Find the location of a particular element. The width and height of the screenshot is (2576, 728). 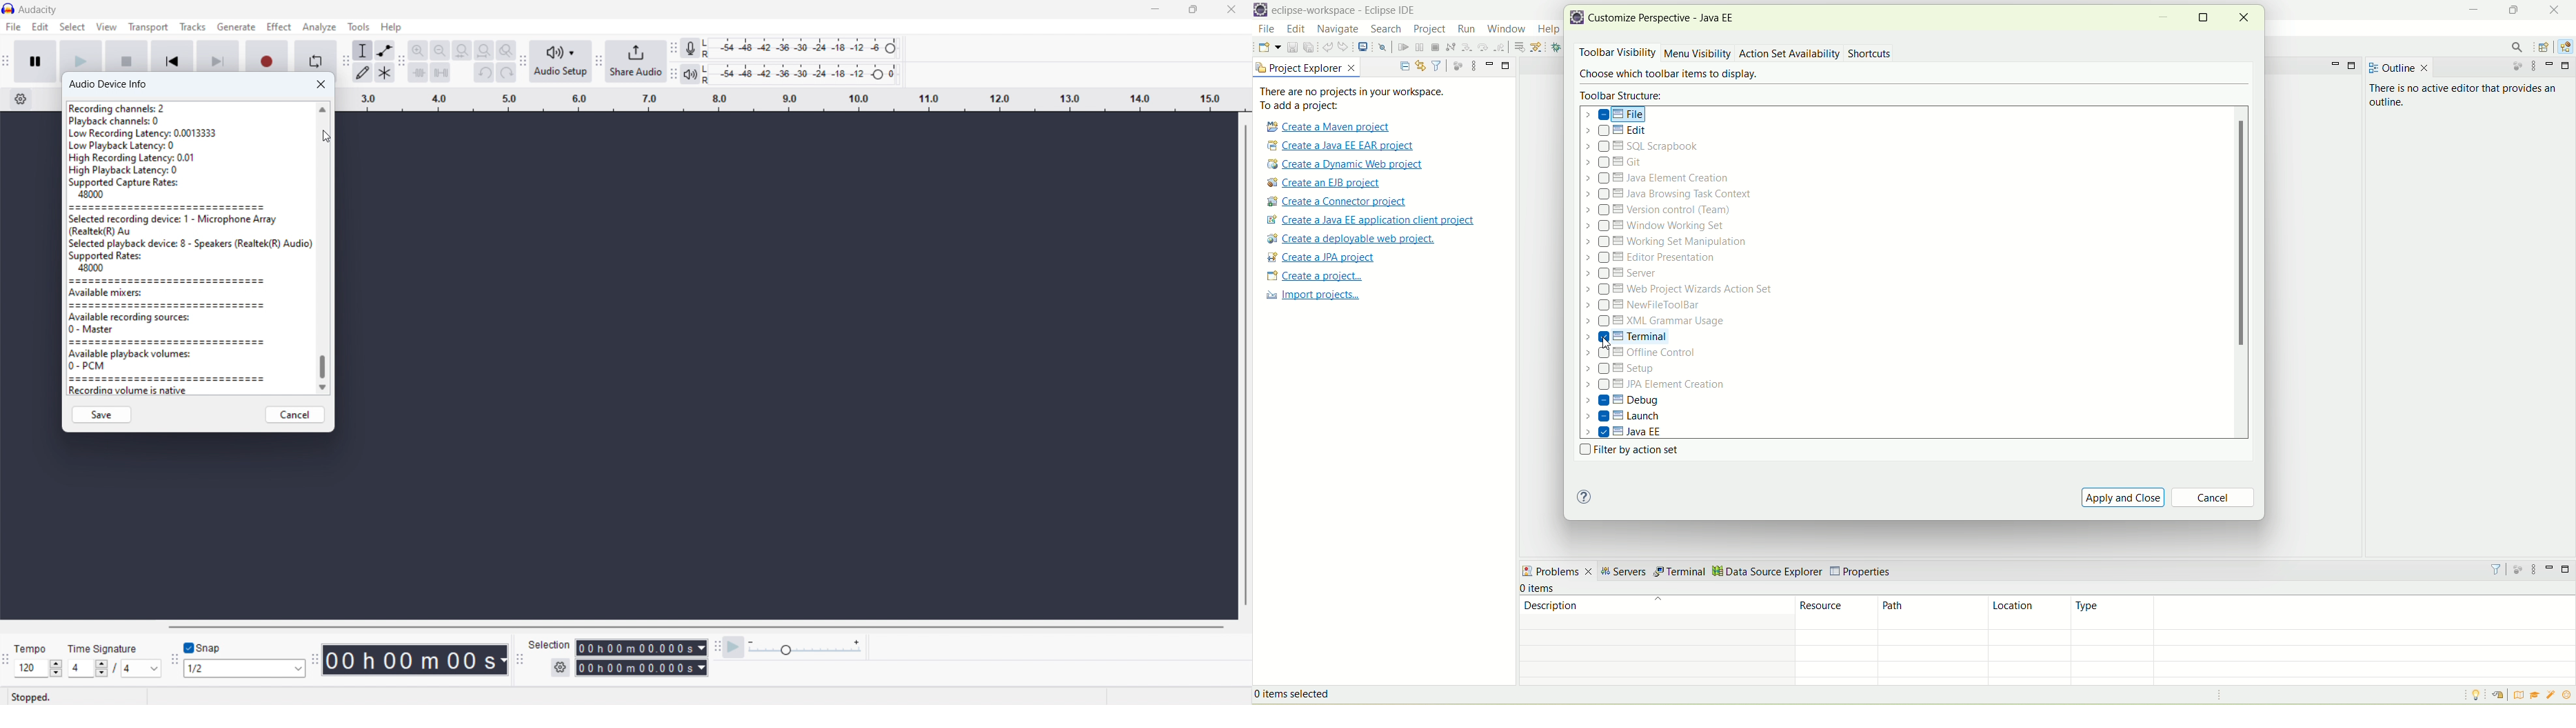

maximize is located at coordinates (2566, 569).